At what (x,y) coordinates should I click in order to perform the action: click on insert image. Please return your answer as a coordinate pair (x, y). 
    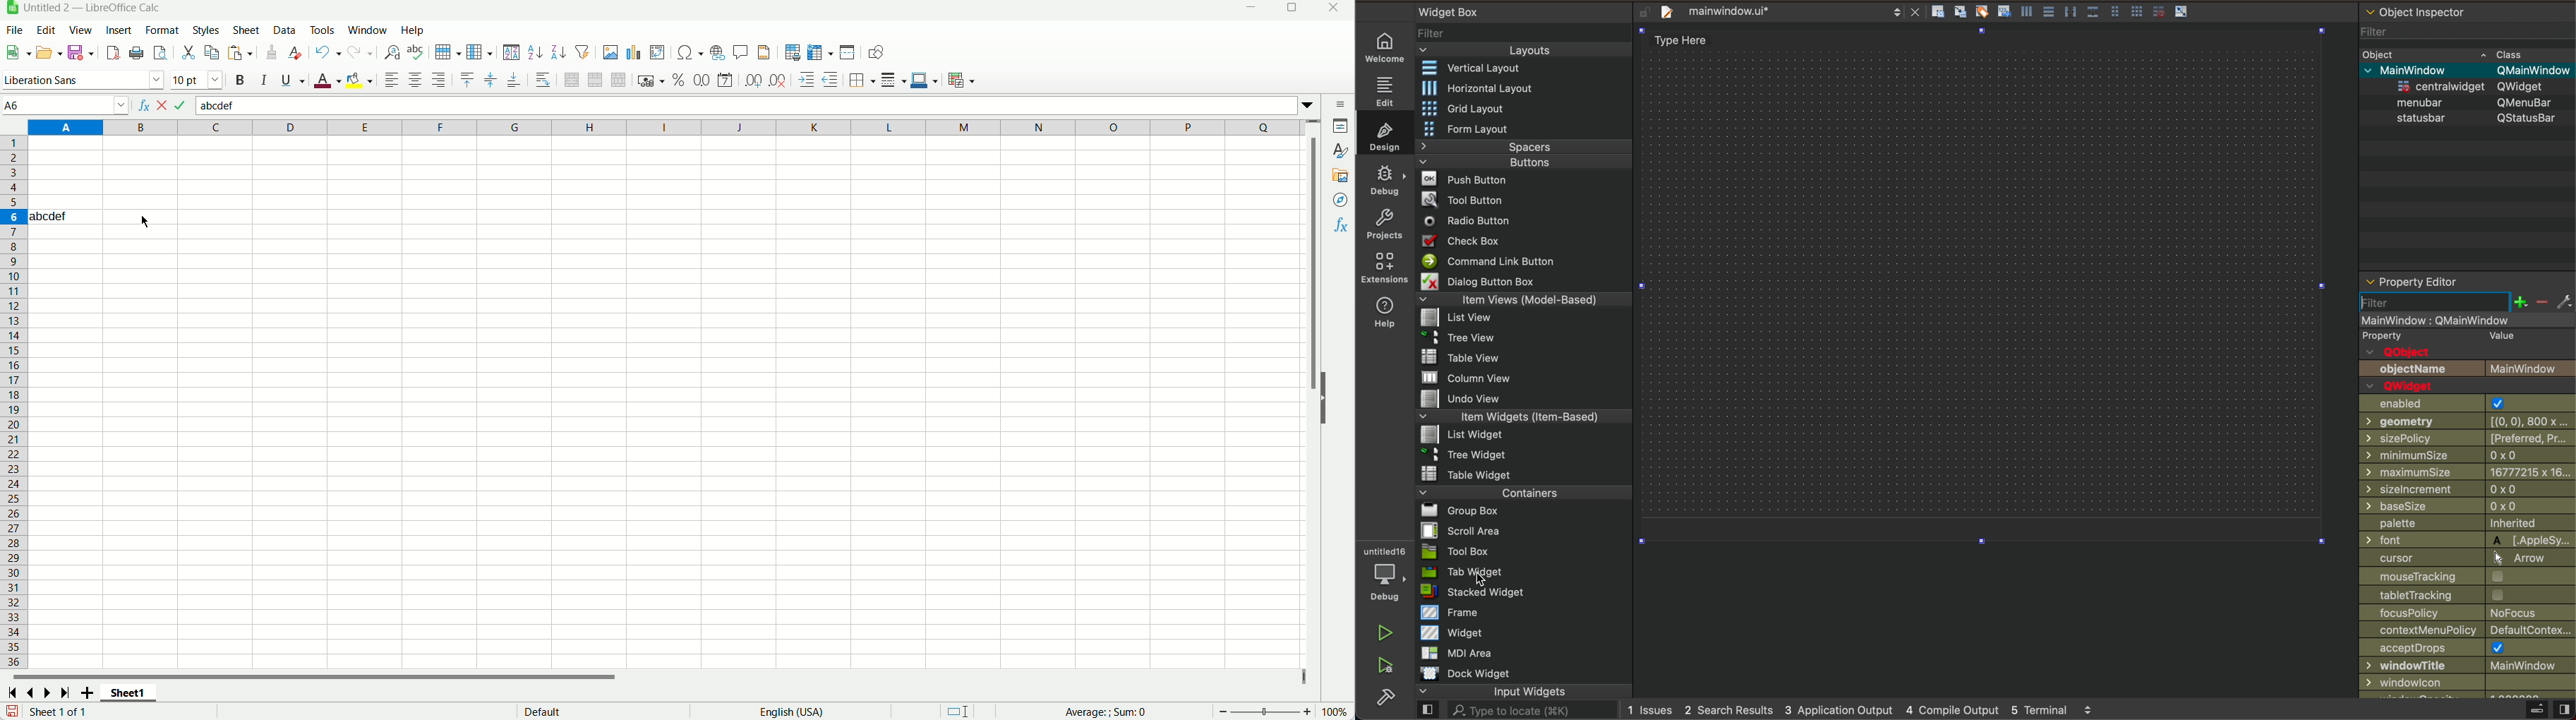
    Looking at the image, I should click on (610, 52).